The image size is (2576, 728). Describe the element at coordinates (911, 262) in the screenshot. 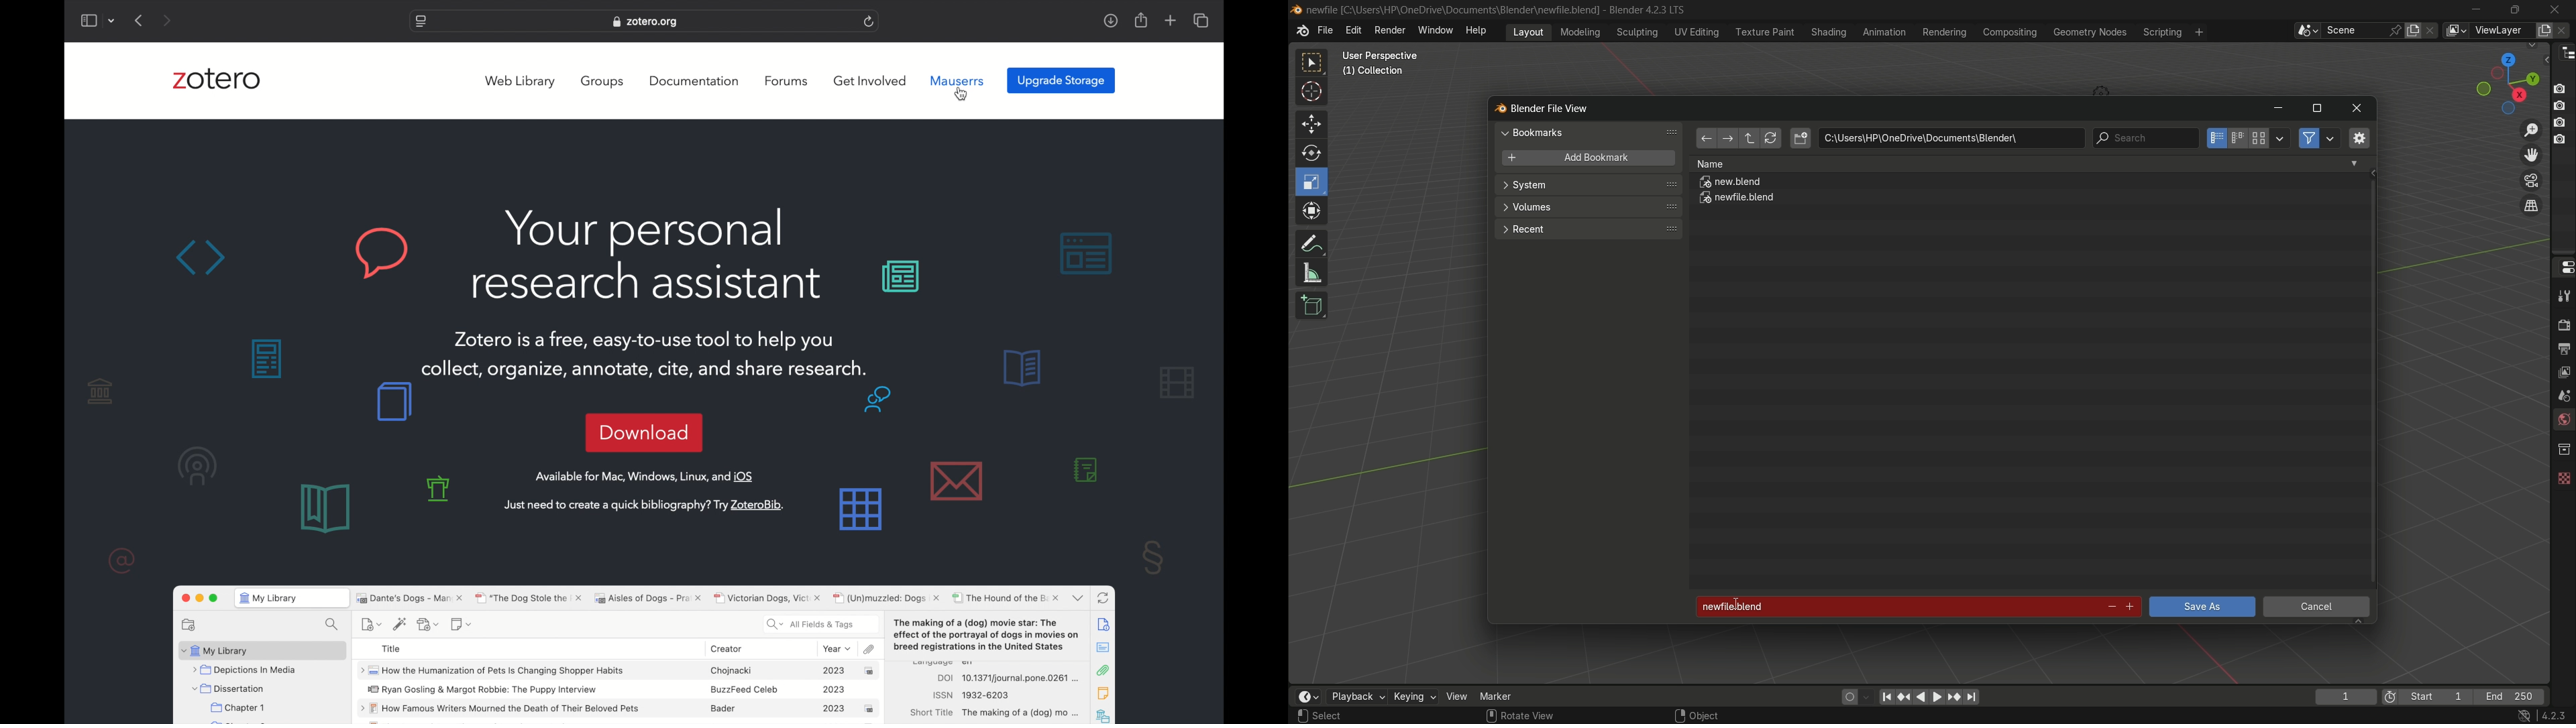

I see `background graphics` at that location.